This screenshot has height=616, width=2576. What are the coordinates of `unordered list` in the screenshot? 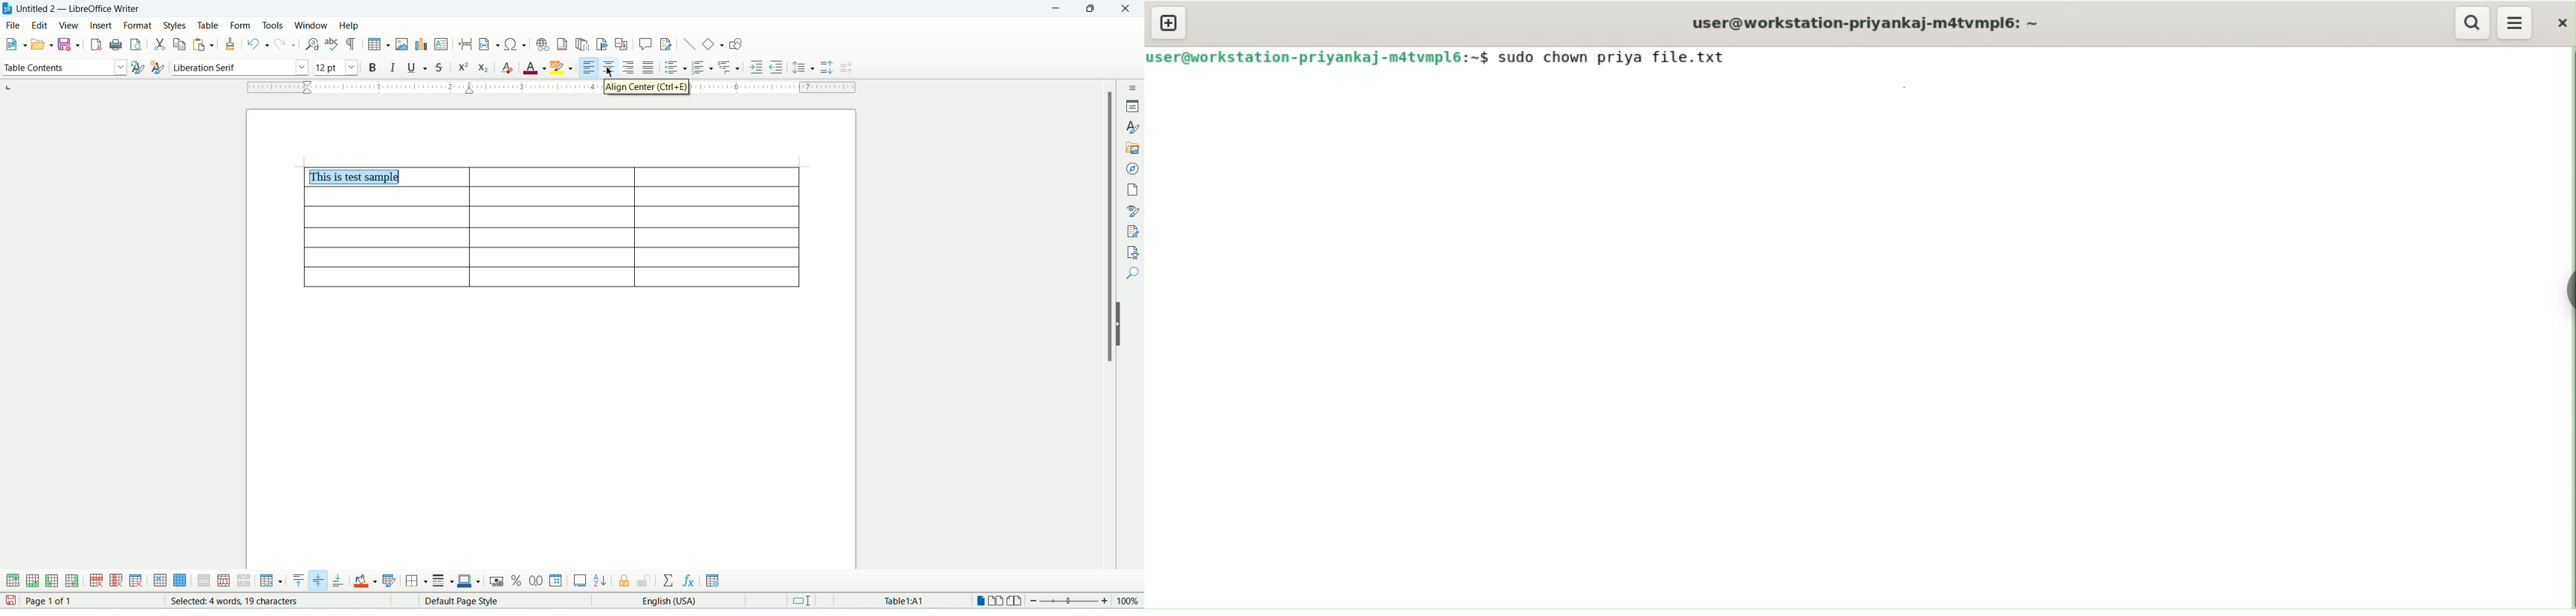 It's located at (676, 67).